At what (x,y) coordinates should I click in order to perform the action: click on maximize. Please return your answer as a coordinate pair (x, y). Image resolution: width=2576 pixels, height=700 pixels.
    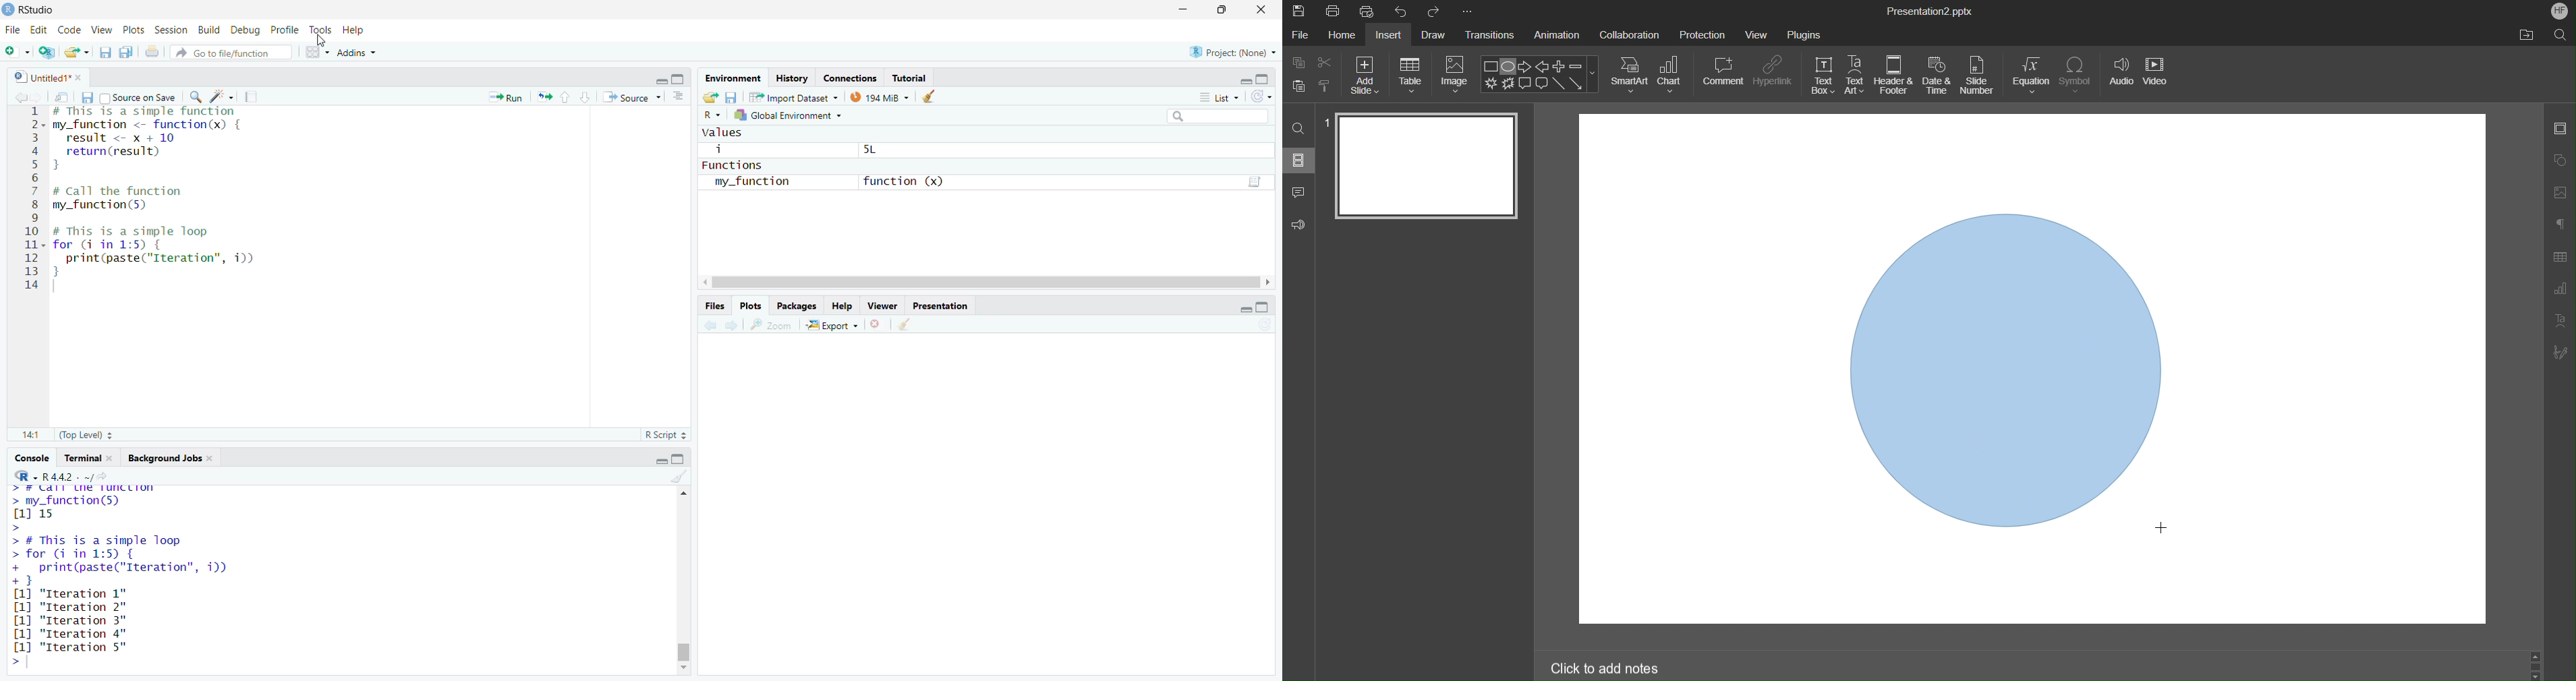
    Looking at the image, I should click on (1270, 308).